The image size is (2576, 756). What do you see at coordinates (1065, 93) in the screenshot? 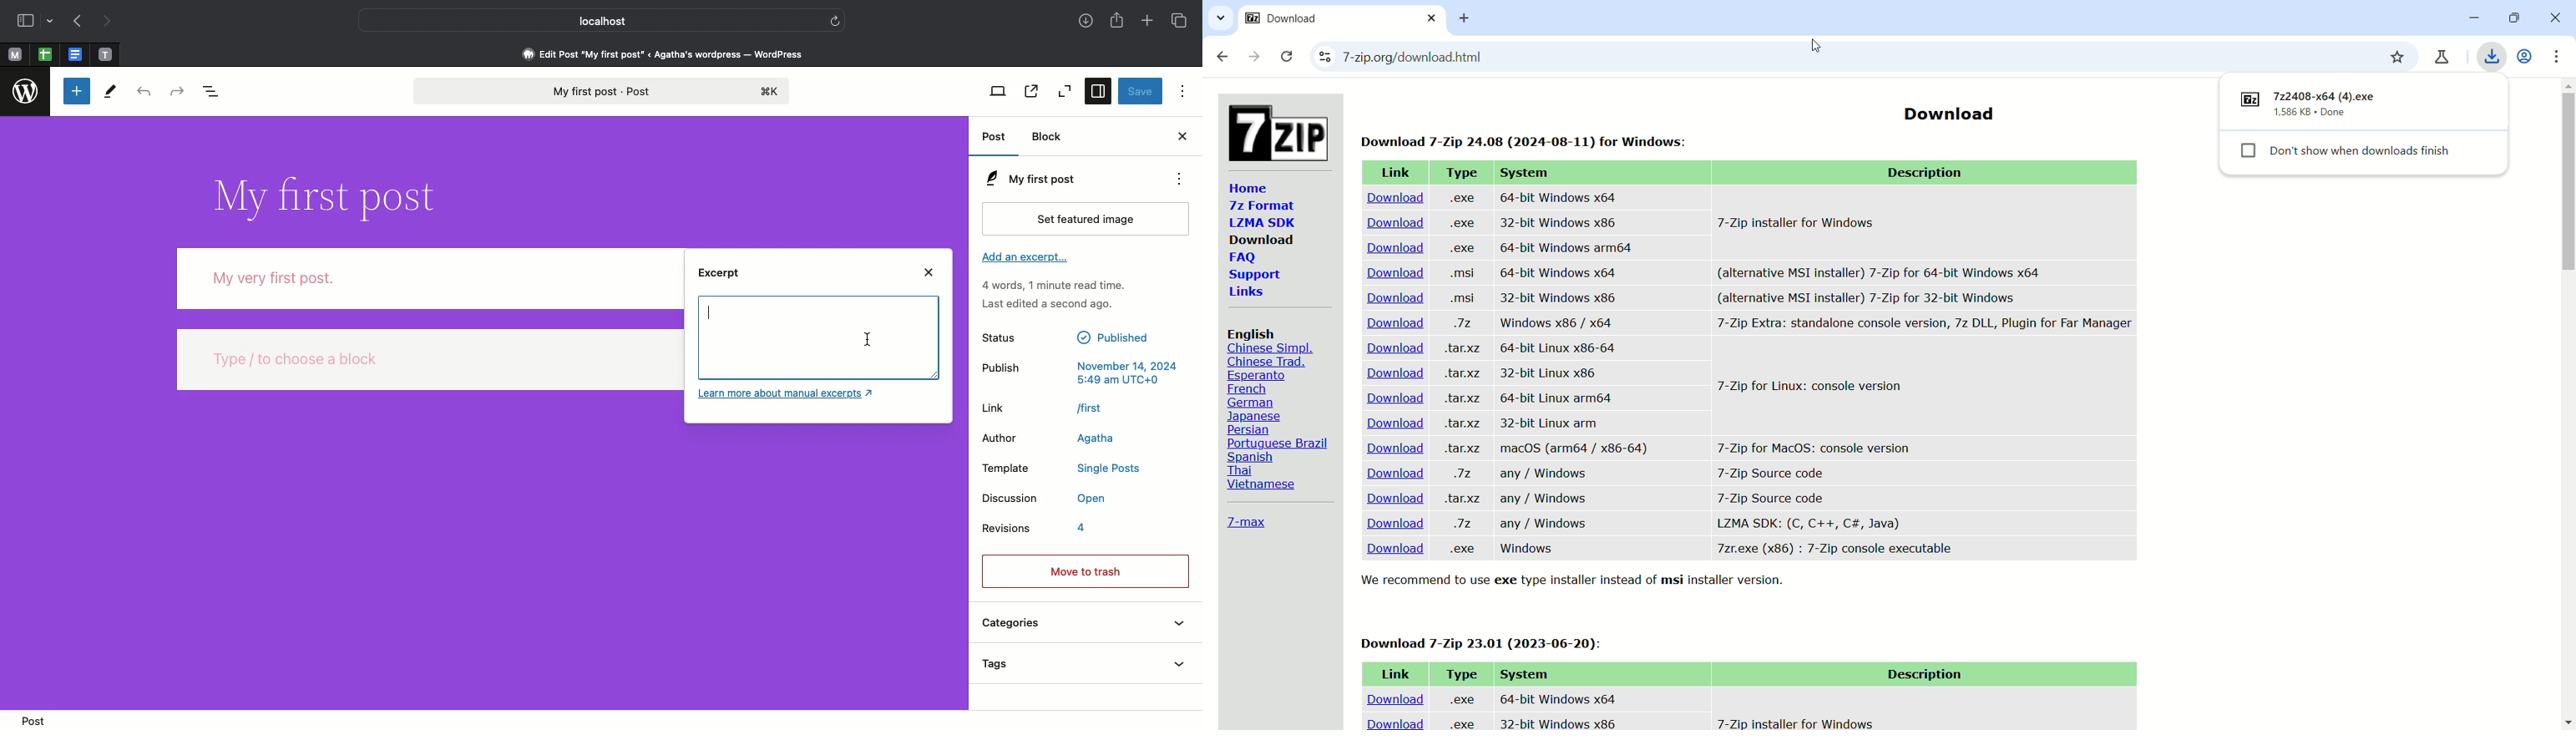
I see `Zoom out` at bounding box center [1065, 93].